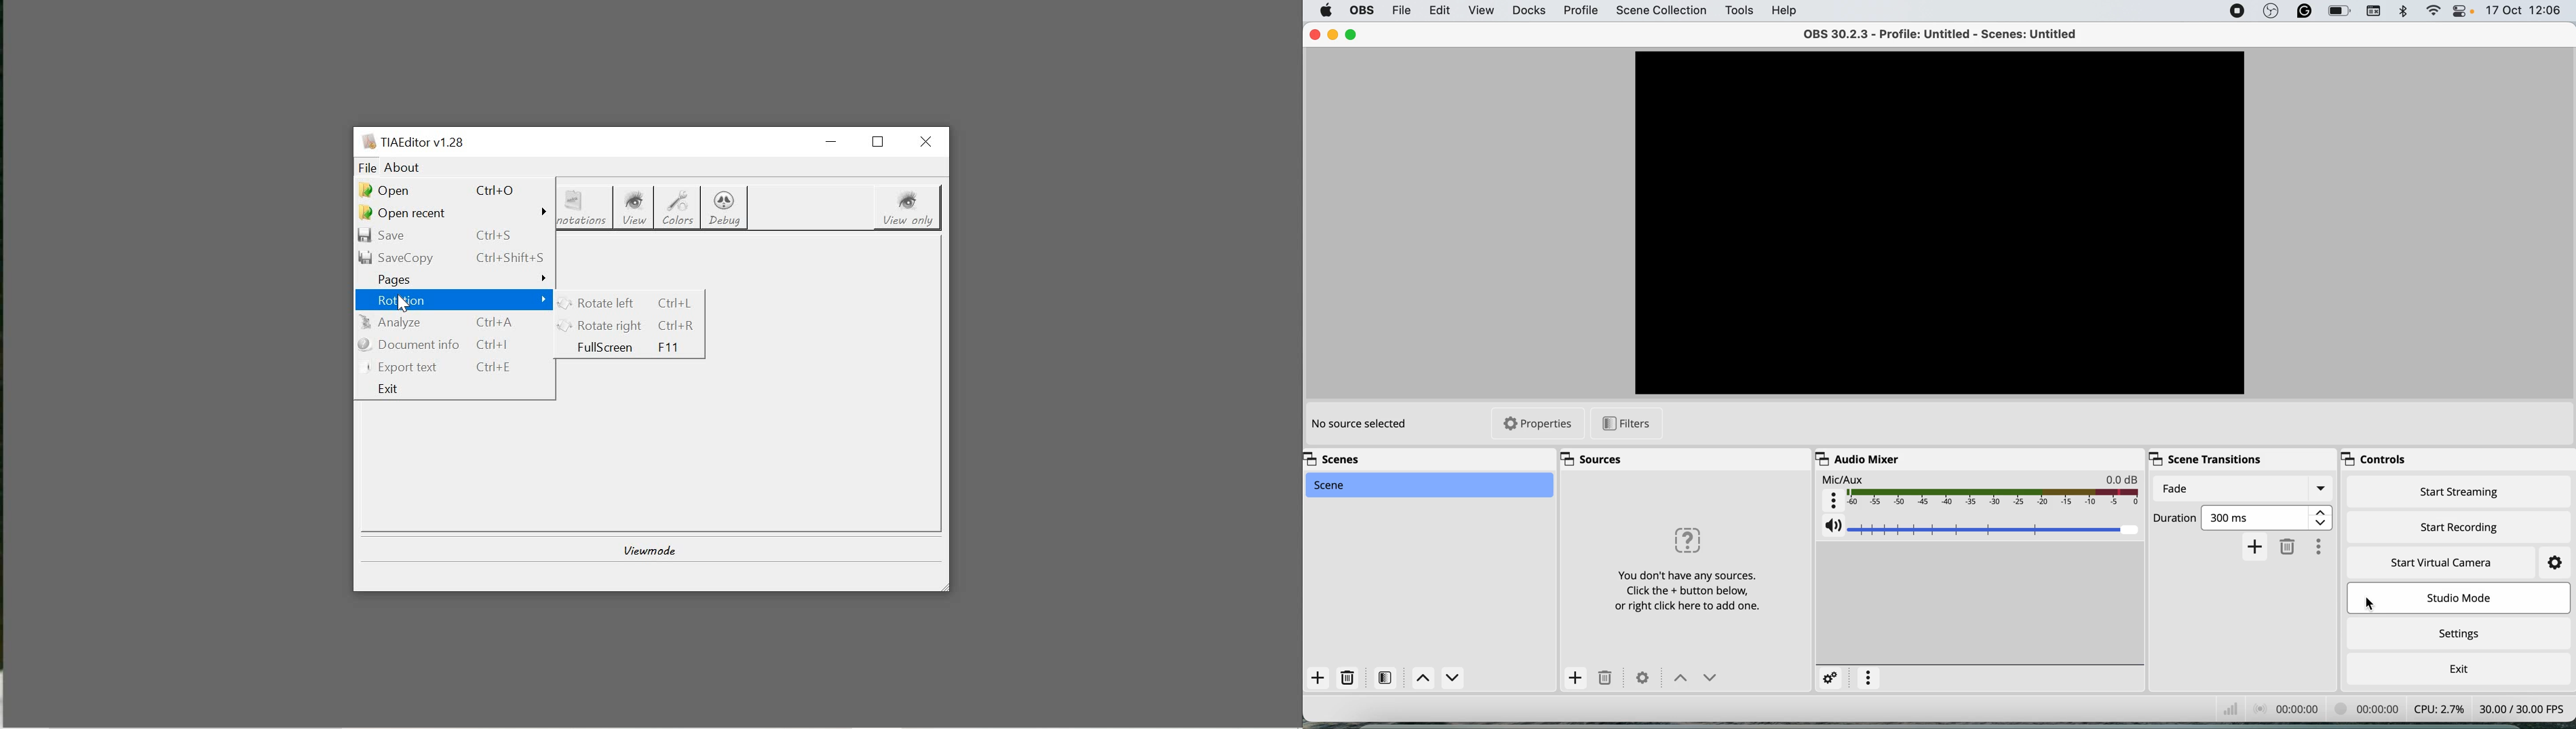 This screenshot has height=756, width=2576. Describe the element at coordinates (1444, 12) in the screenshot. I see `edit` at that location.